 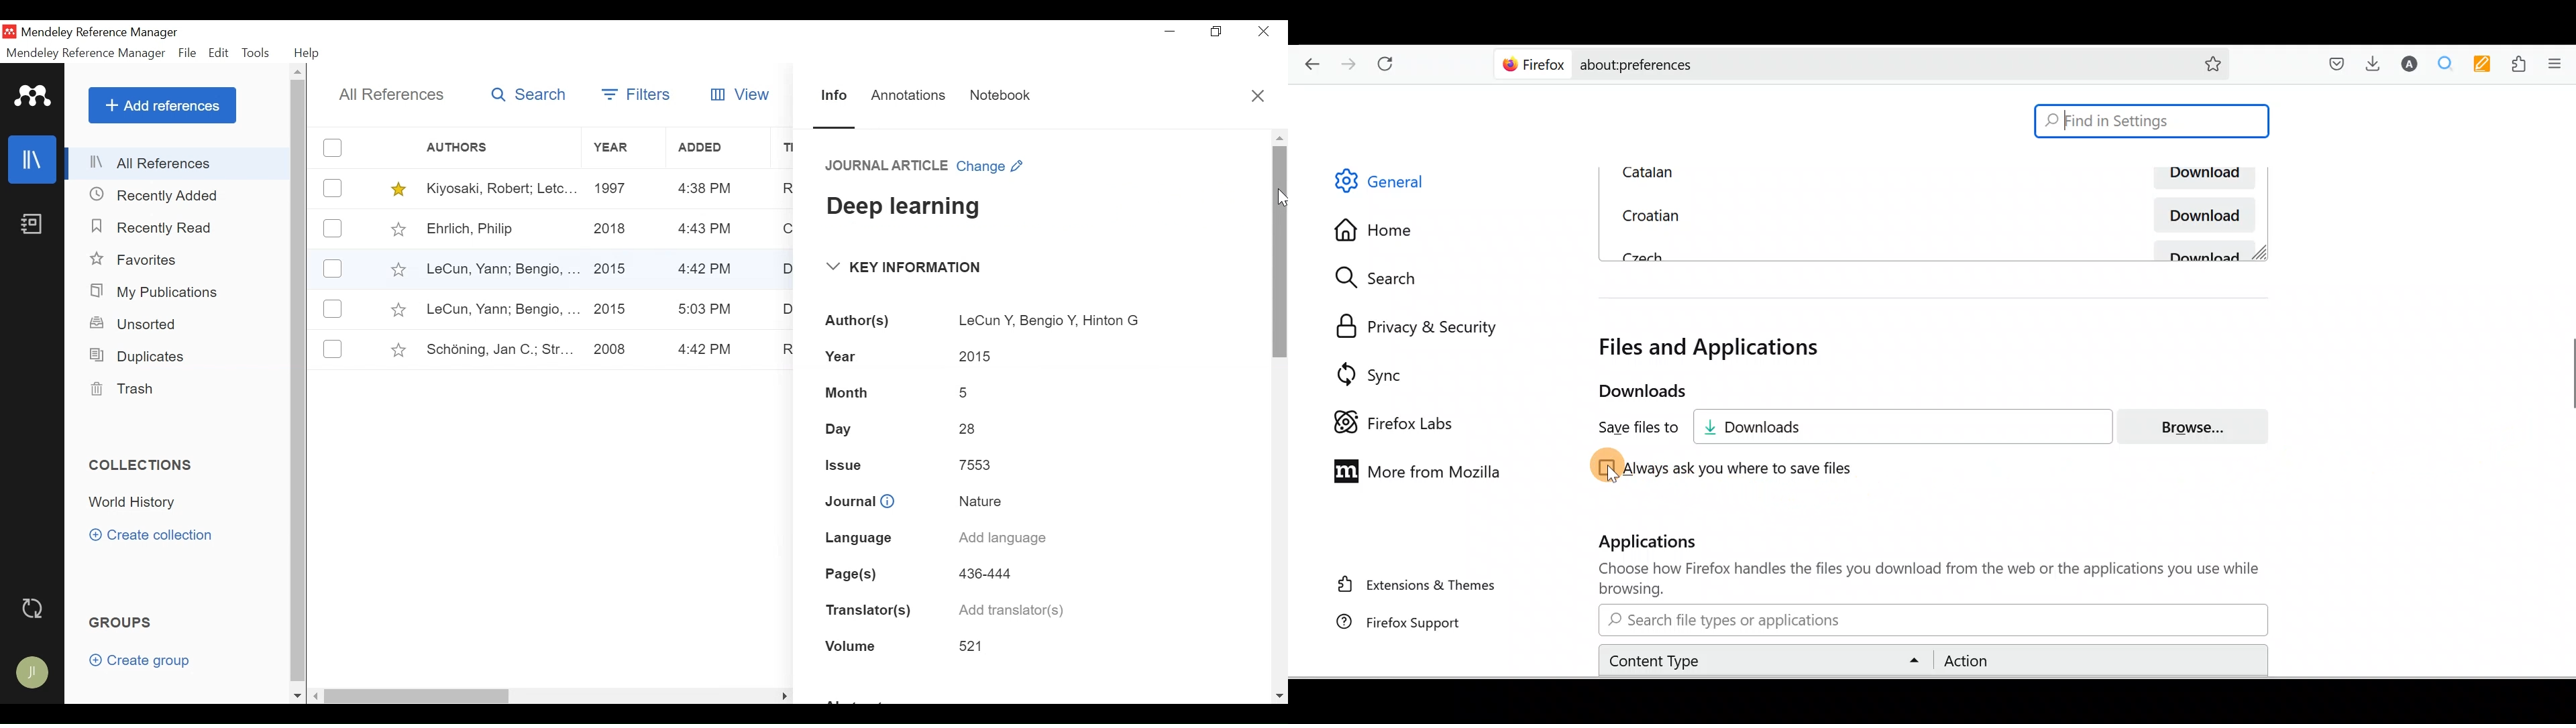 What do you see at coordinates (706, 350) in the screenshot?
I see `4:42 PM` at bounding box center [706, 350].